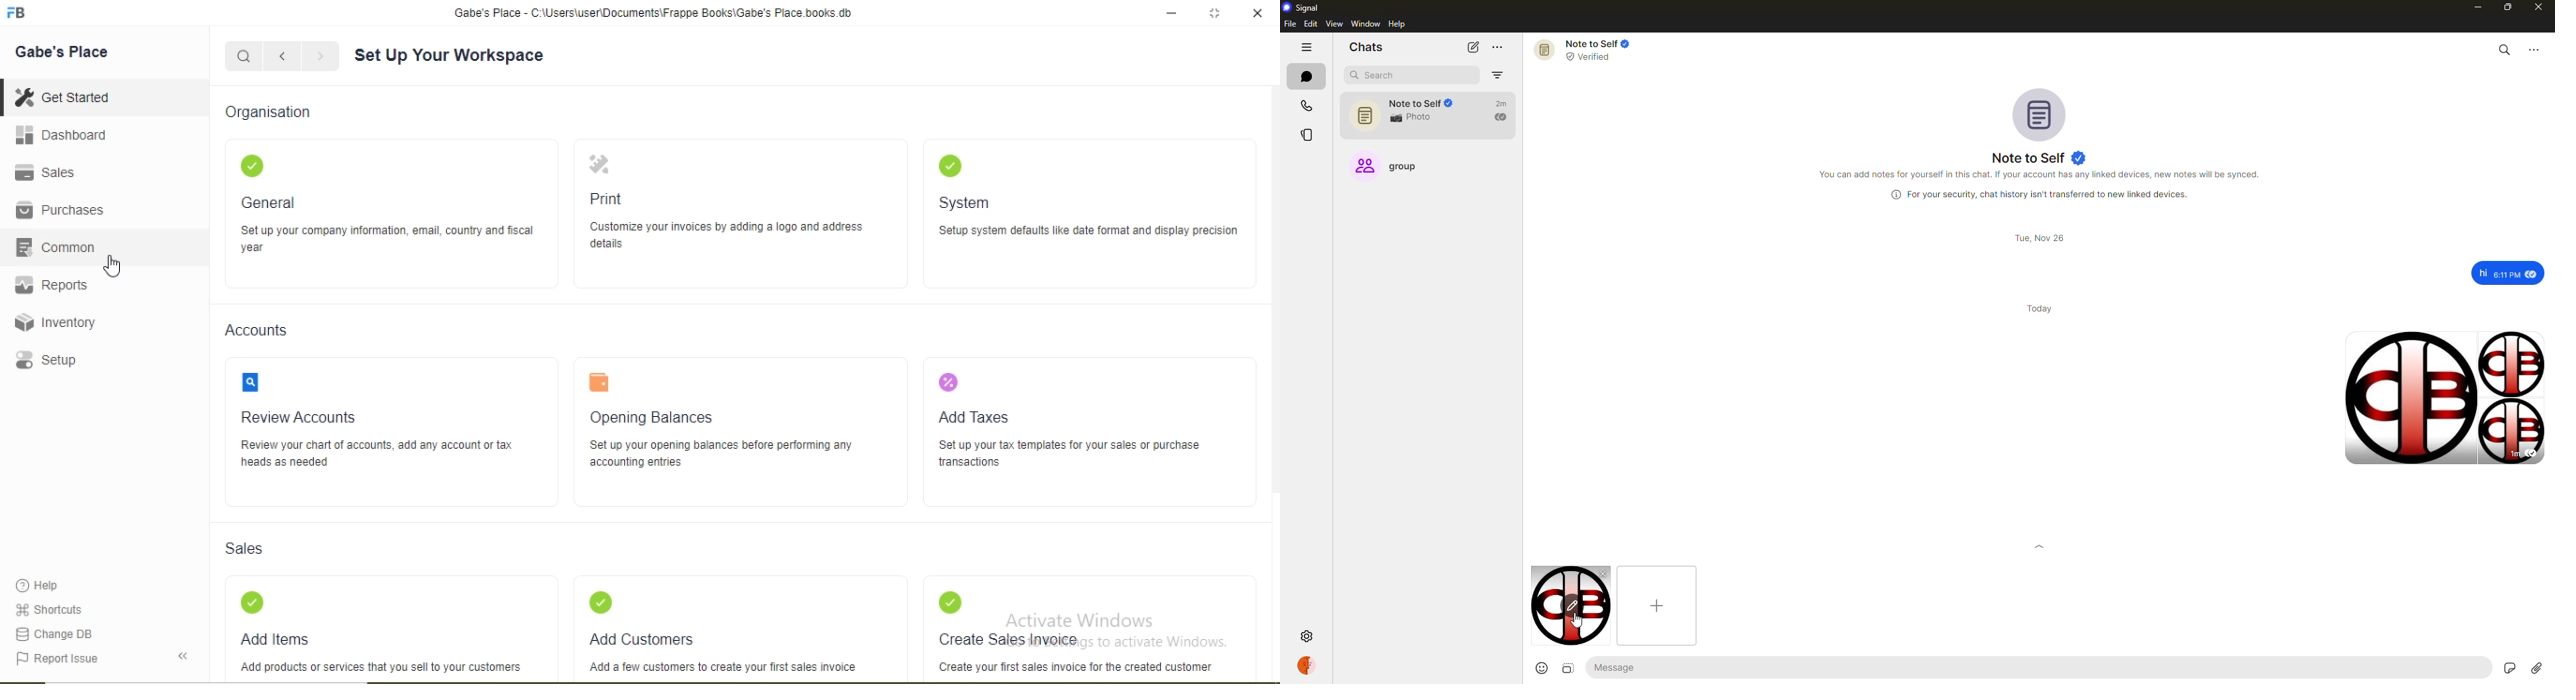 This screenshot has width=2576, height=700. What do you see at coordinates (266, 111) in the screenshot?
I see `Organisation` at bounding box center [266, 111].